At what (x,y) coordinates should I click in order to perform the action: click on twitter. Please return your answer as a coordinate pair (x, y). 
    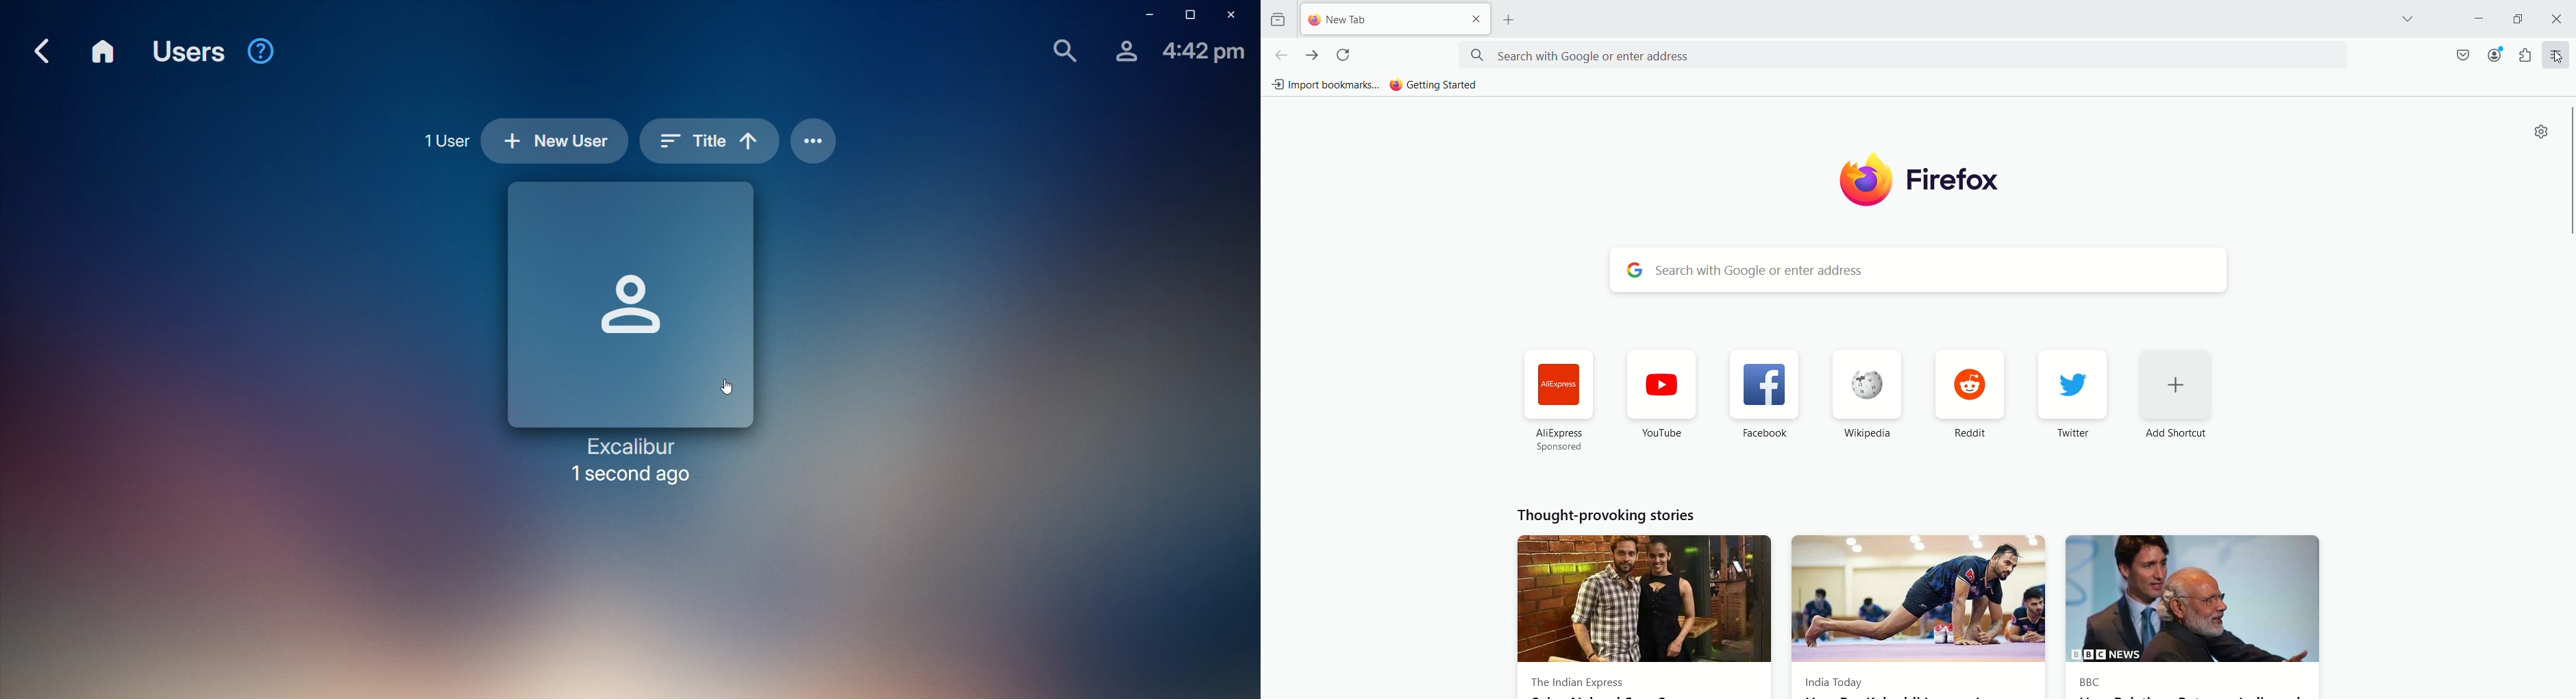
    Looking at the image, I should click on (2076, 395).